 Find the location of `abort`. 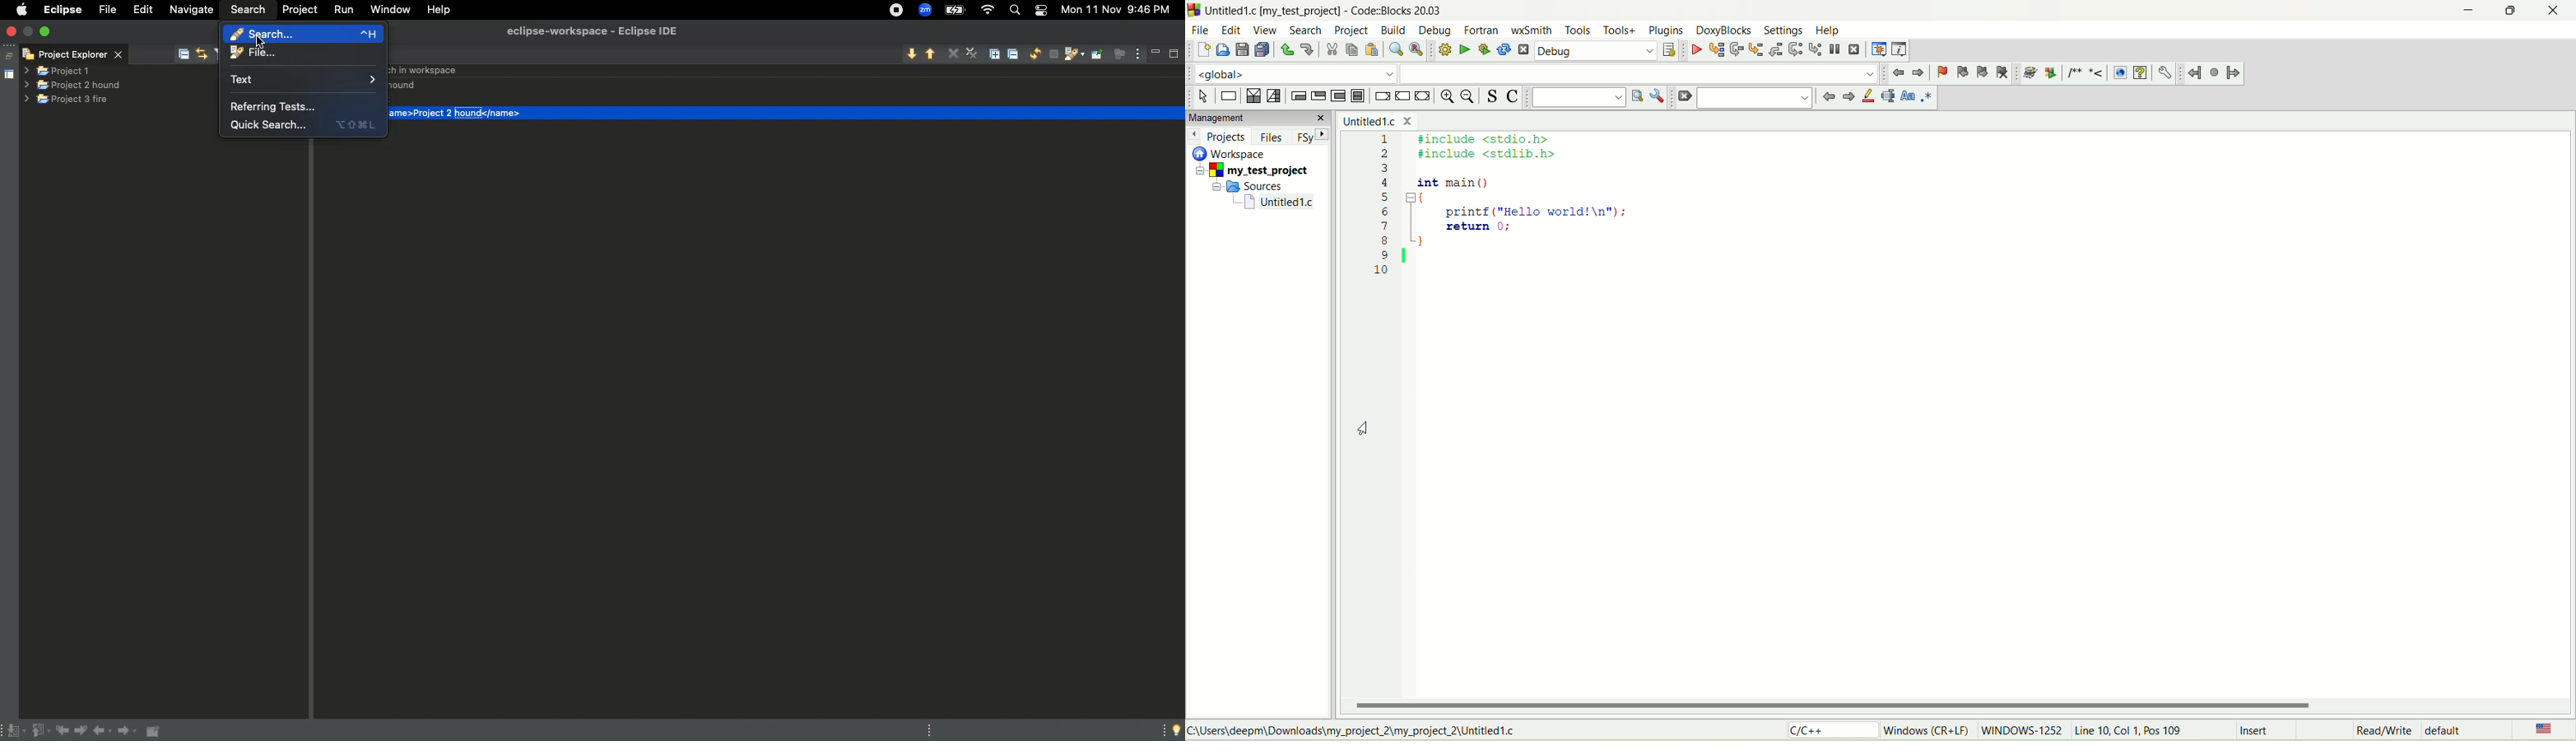

abort is located at coordinates (1524, 49).